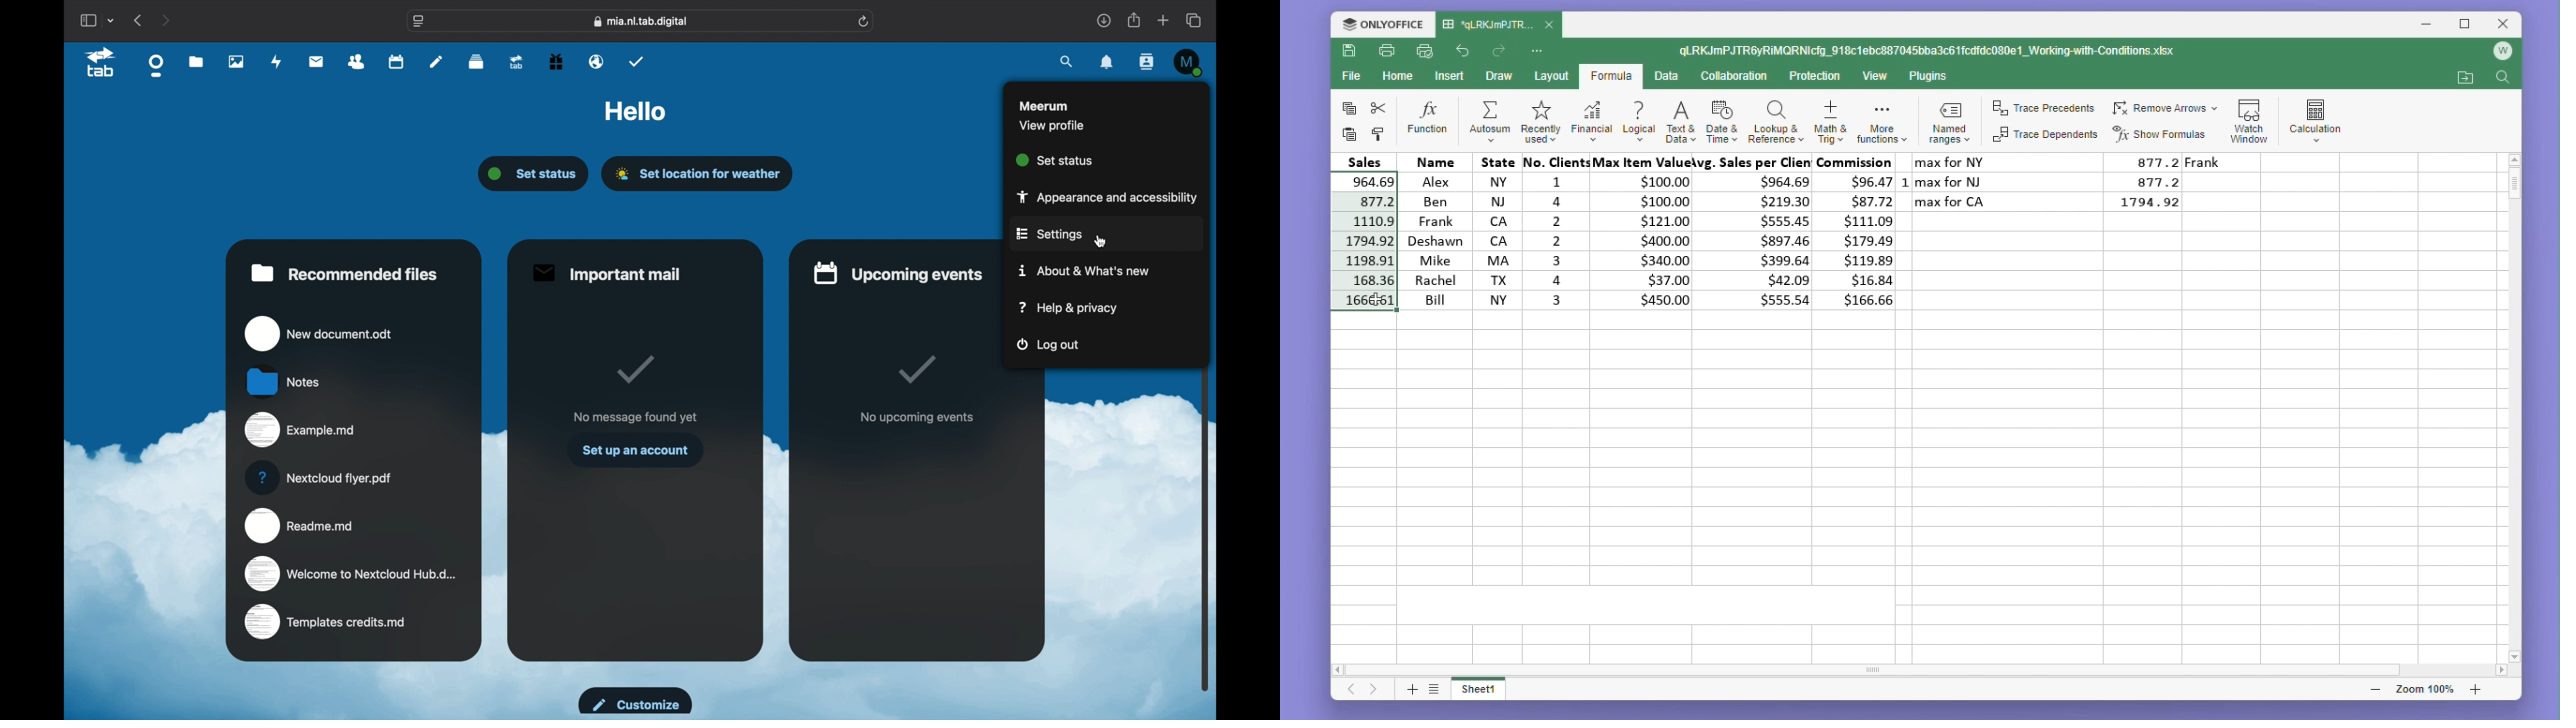  What do you see at coordinates (237, 62) in the screenshot?
I see `photos` at bounding box center [237, 62].